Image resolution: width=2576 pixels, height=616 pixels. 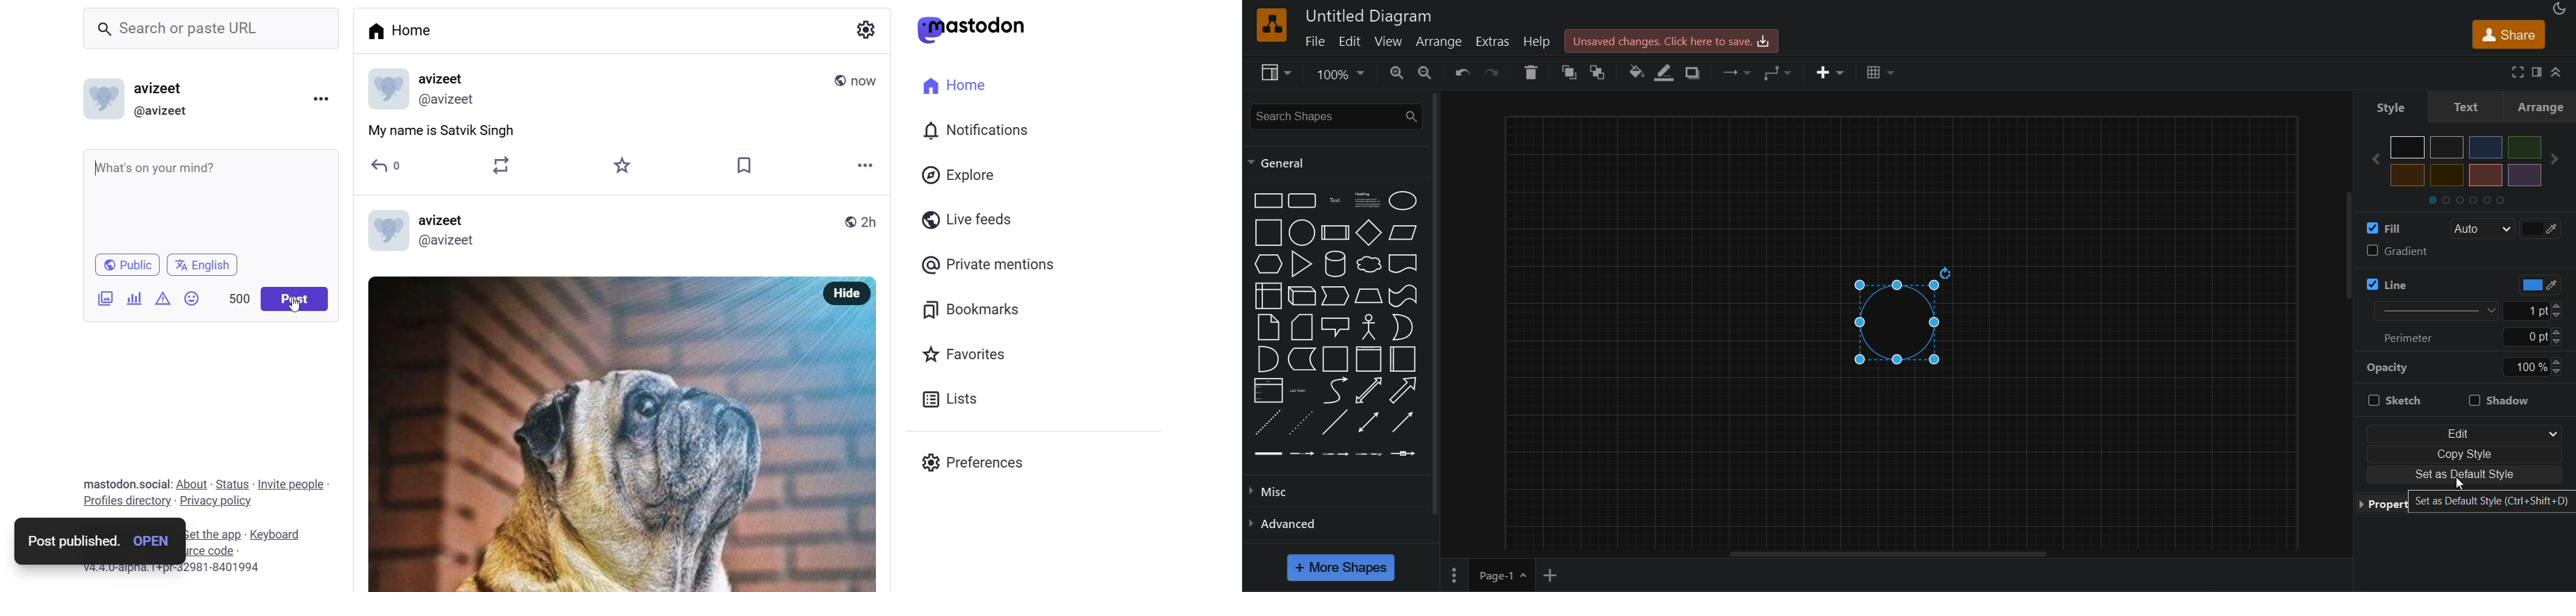 What do you see at coordinates (1270, 25) in the screenshot?
I see `logo` at bounding box center [1270, 25].